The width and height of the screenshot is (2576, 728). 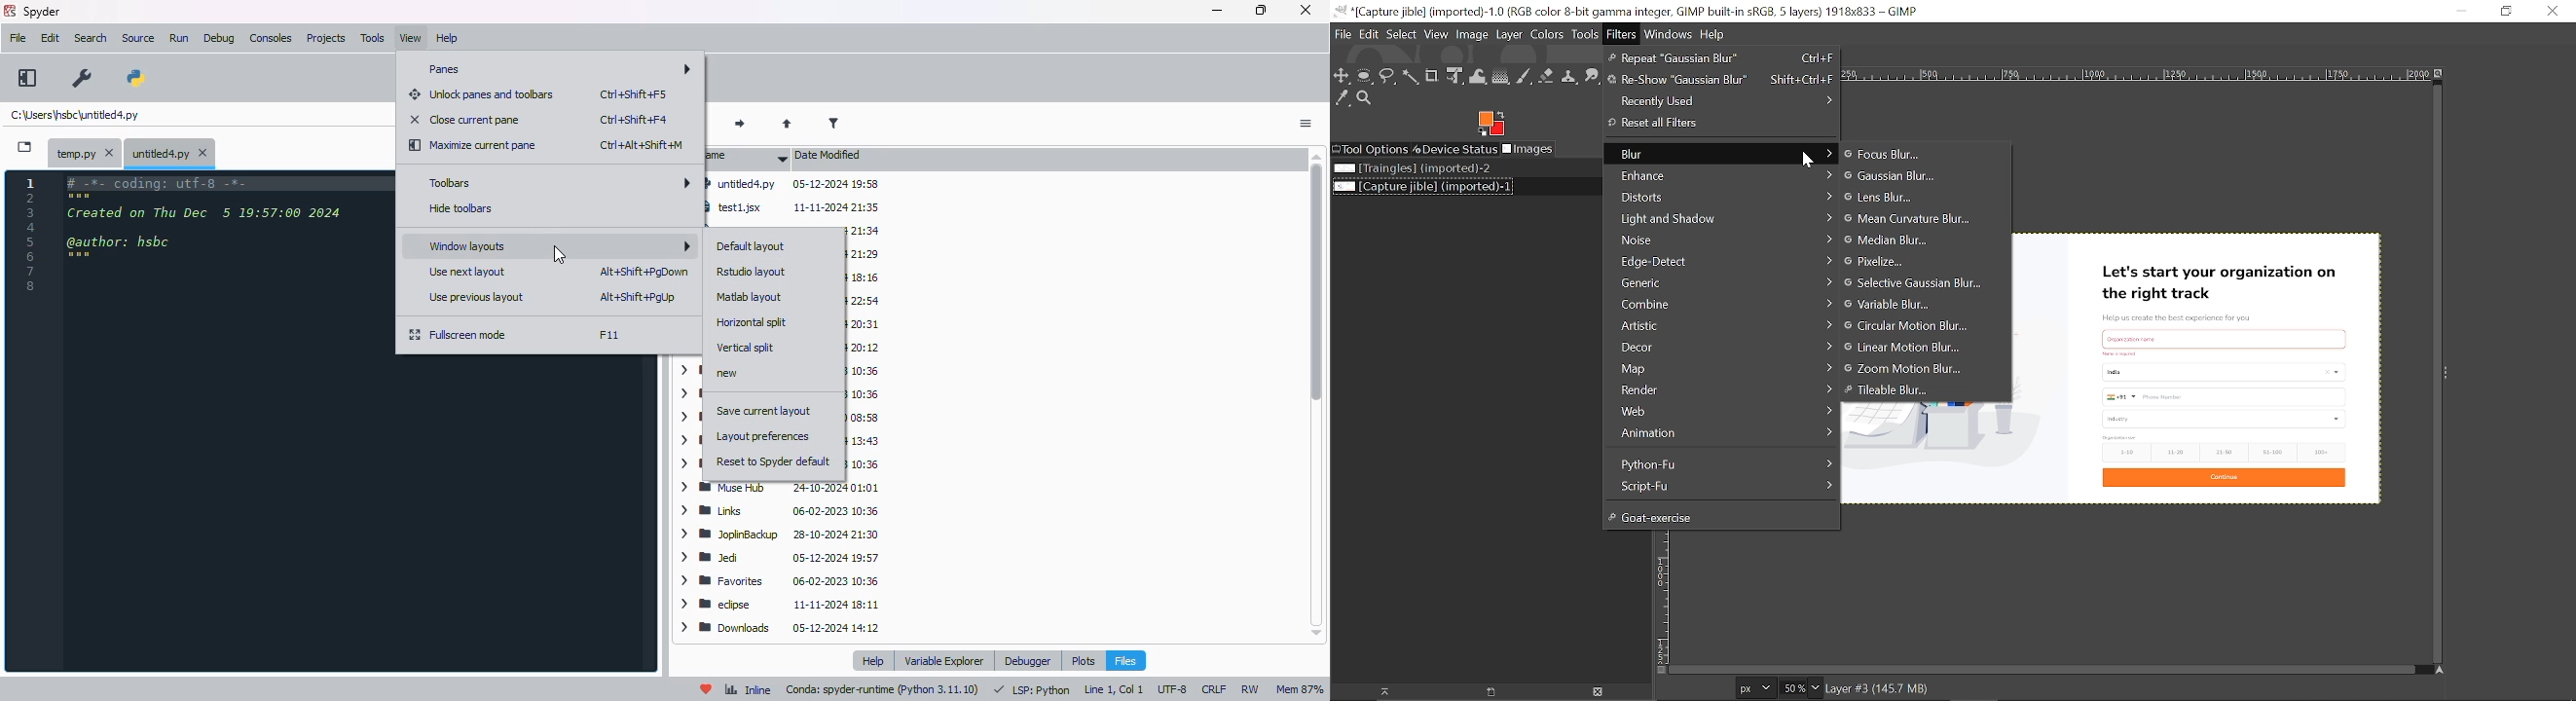 I want to click on Favorites, so click(x=780, y=582).